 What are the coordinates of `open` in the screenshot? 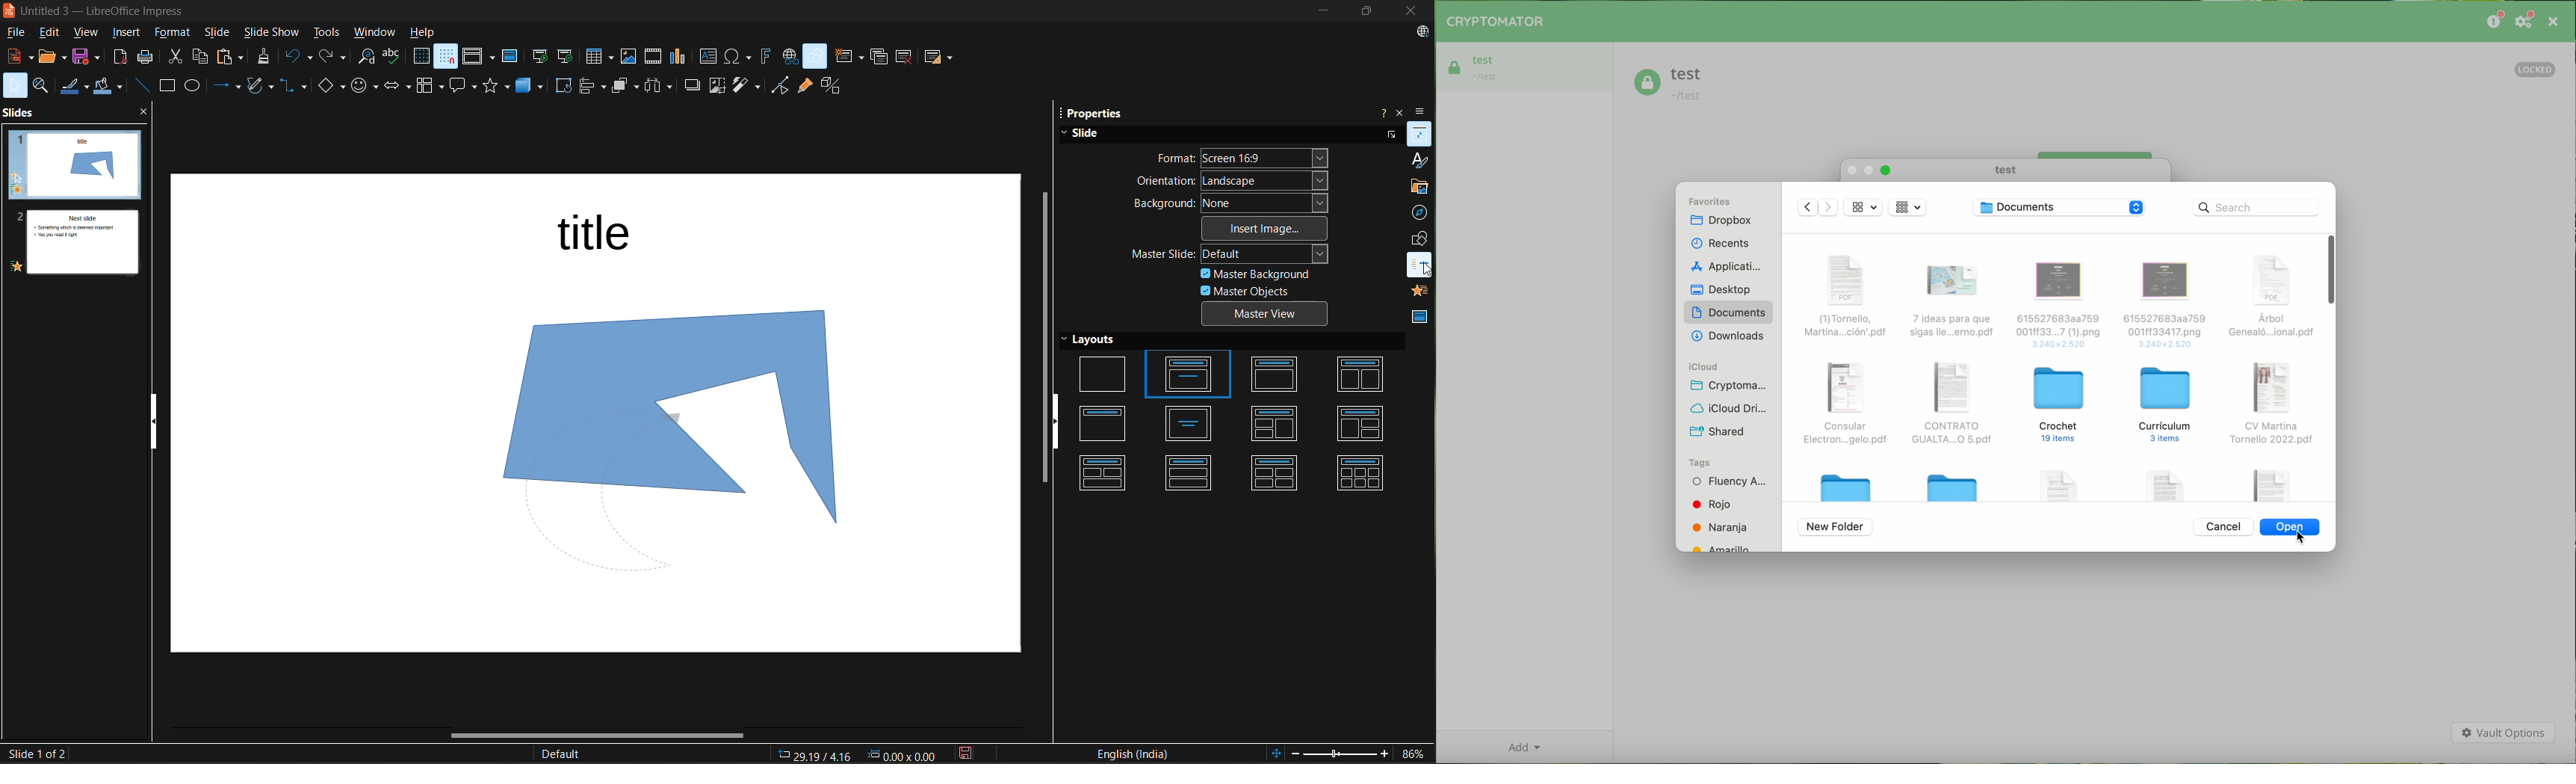 It's located at (53, 60).